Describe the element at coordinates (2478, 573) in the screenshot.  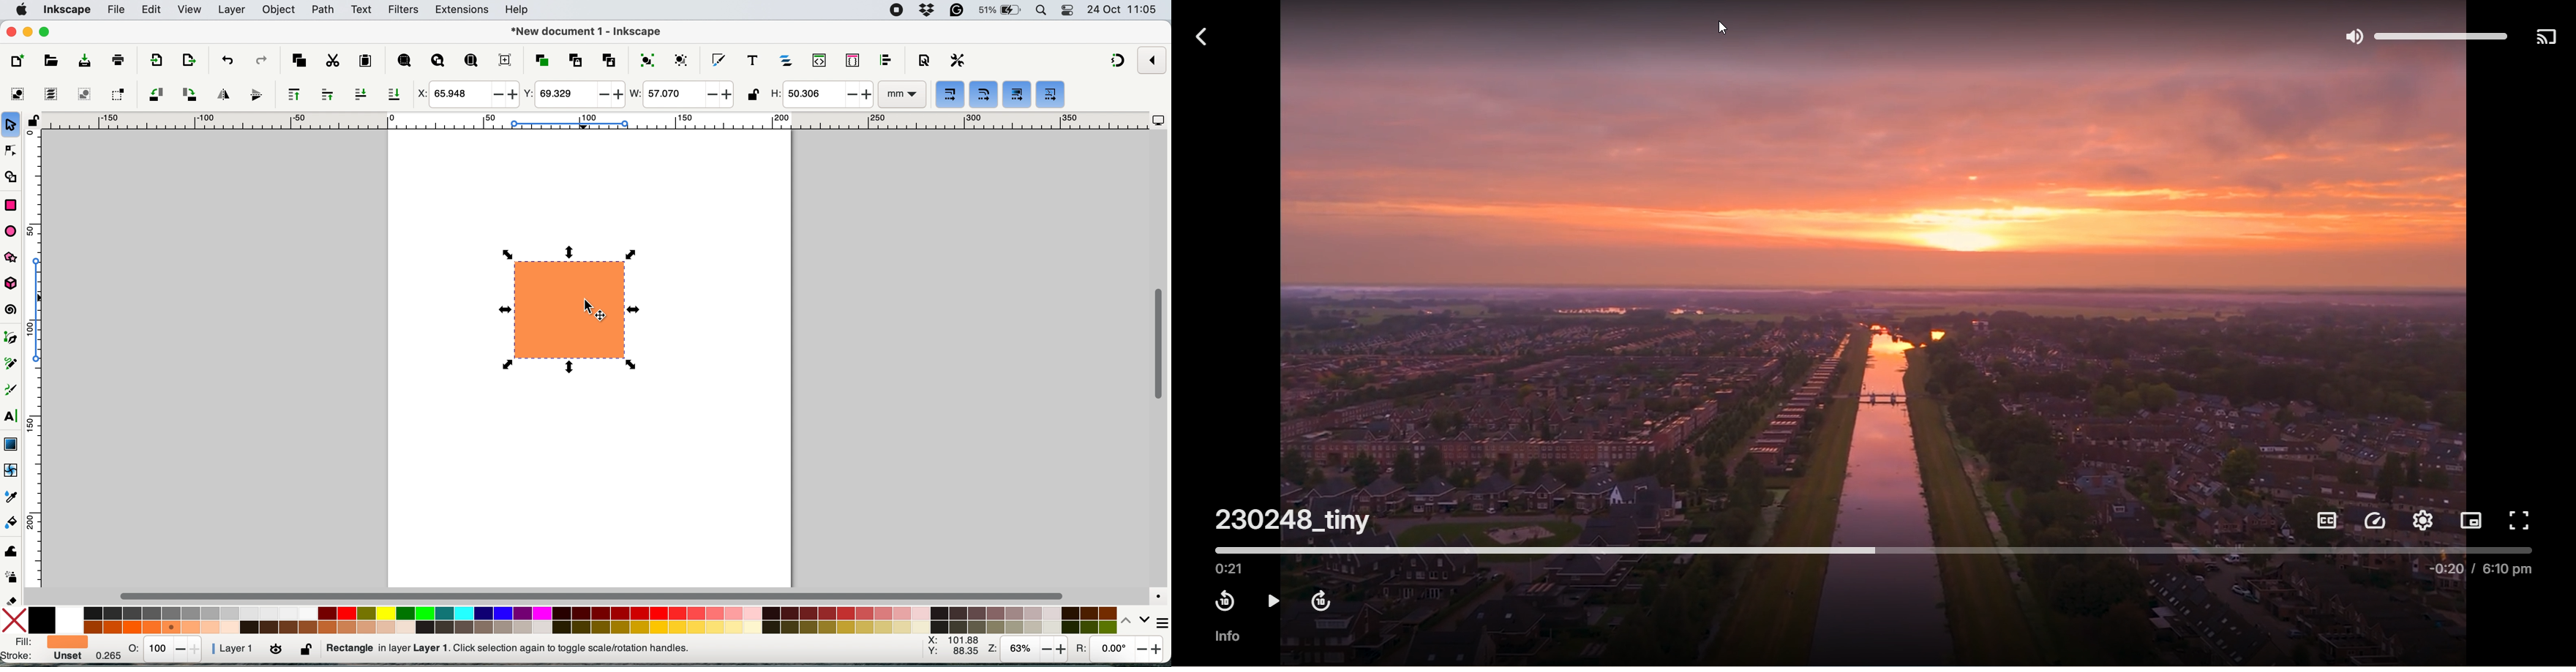
I see `-0:20 / 6:10pm` at that location.